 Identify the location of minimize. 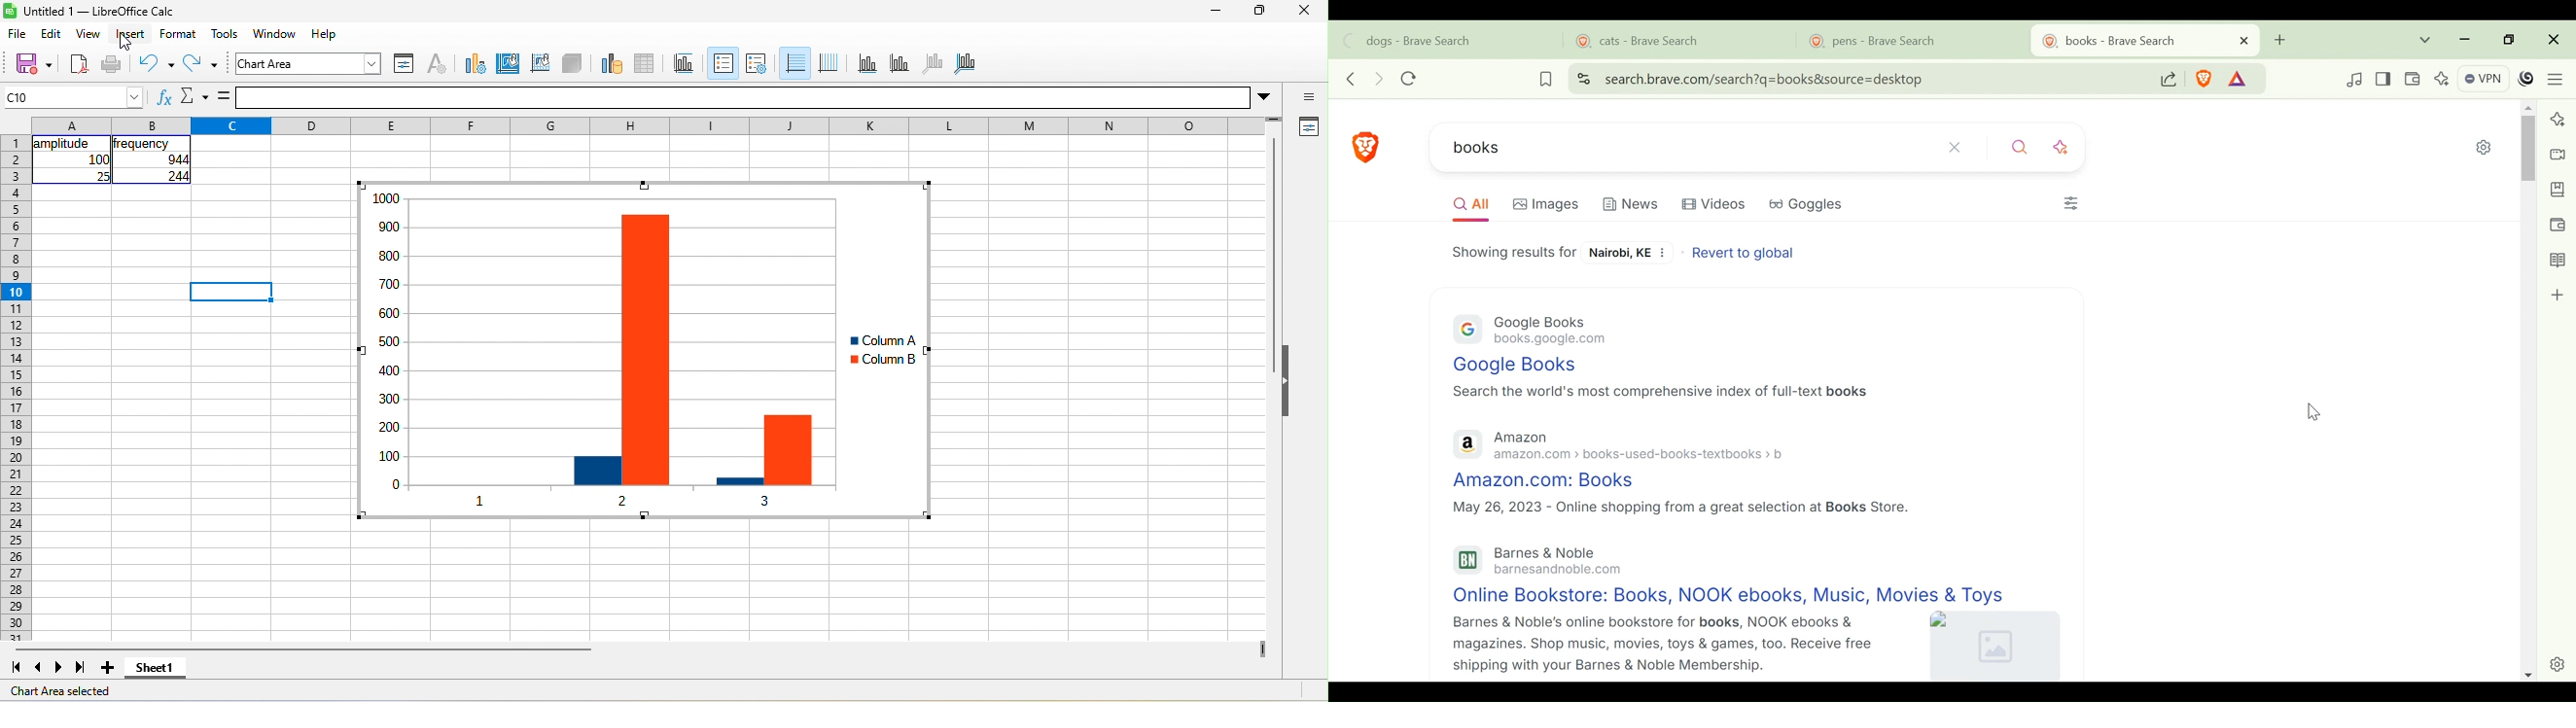
(1214, 13).